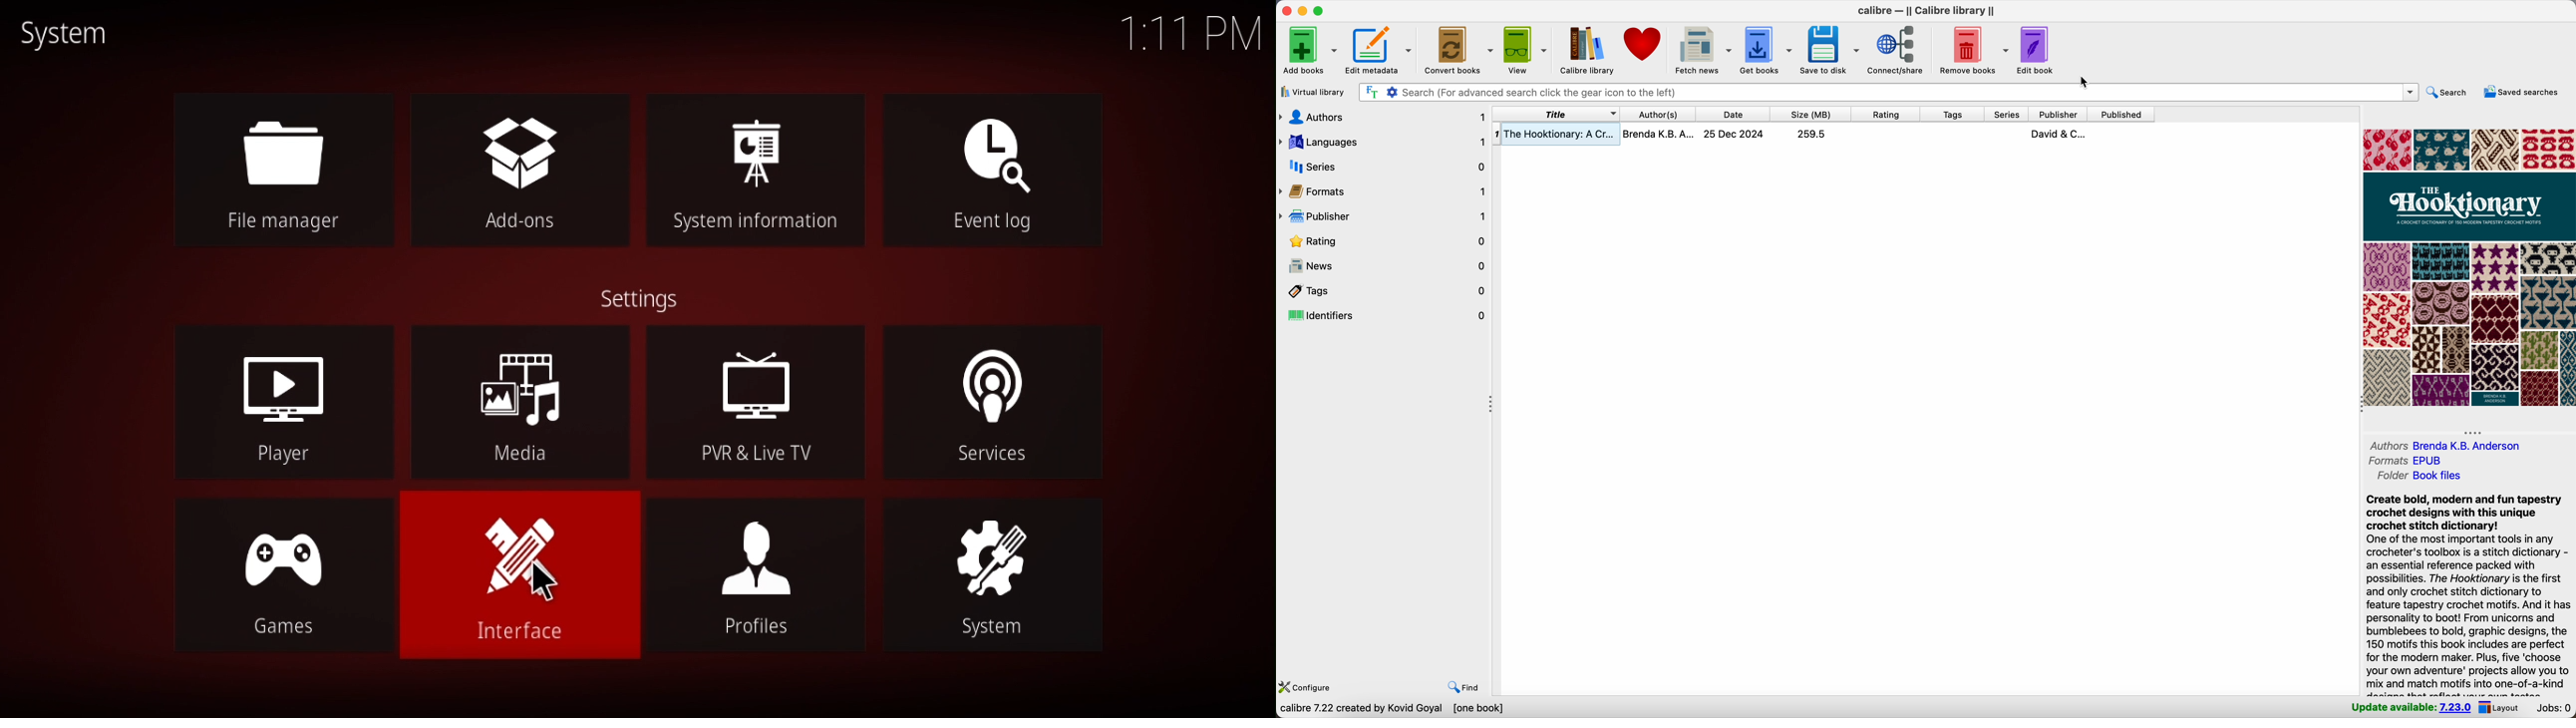 The image size is (2576, 728). What do you see at coordinates (1897, 50) in the screenshot?
I see `connect/share` at bounding box center [1897, 50].